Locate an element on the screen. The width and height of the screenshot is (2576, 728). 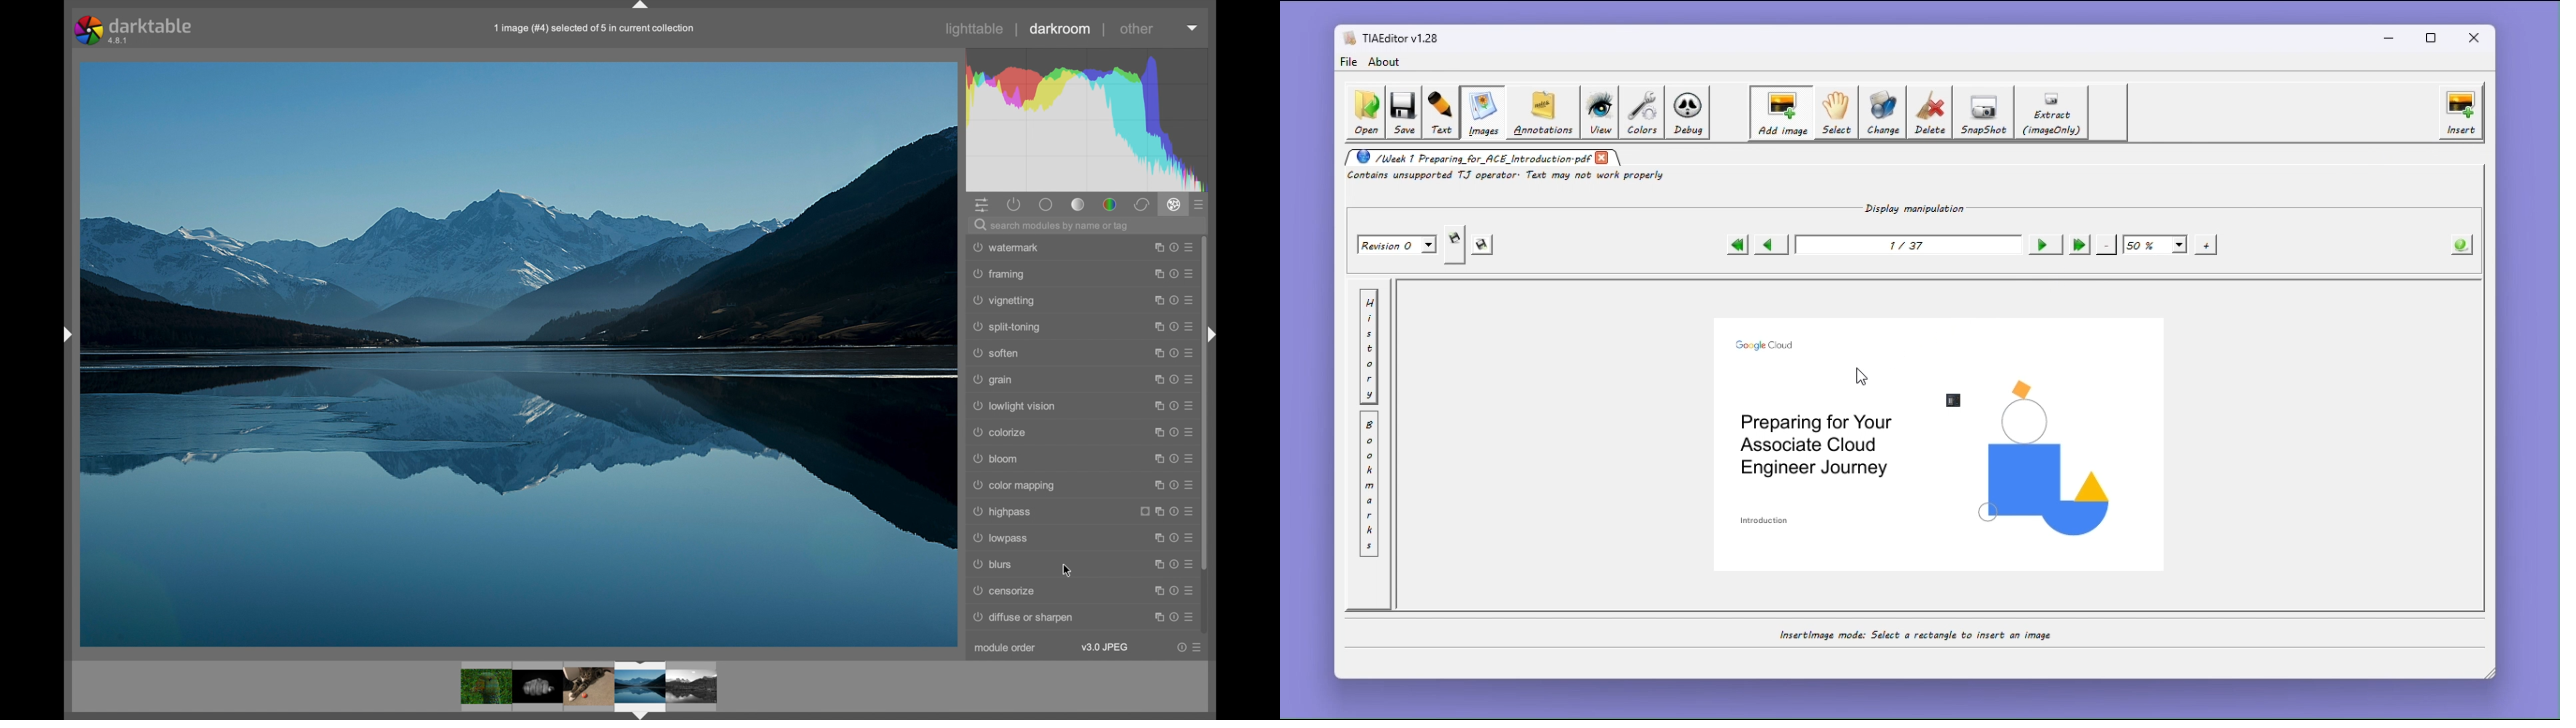
maximize is located at coordinates (1151, 432).